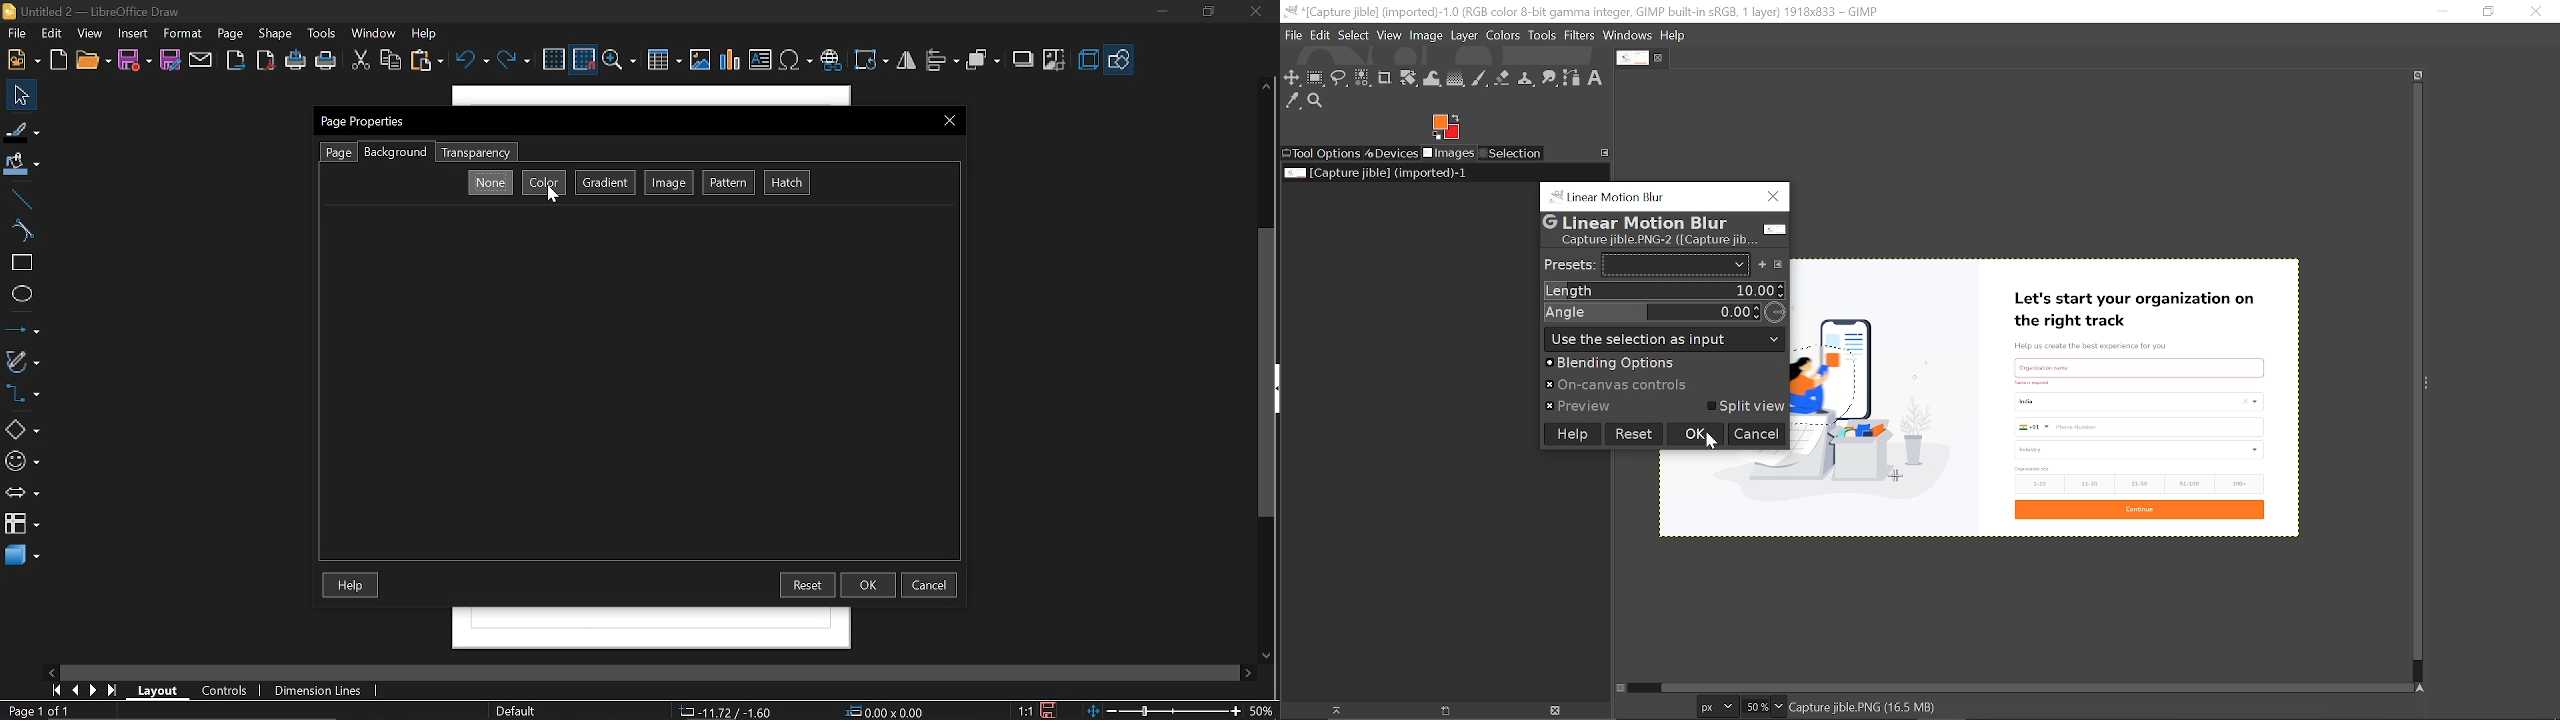  I want to click on Vertical scrollbar, so click(2414, 374).